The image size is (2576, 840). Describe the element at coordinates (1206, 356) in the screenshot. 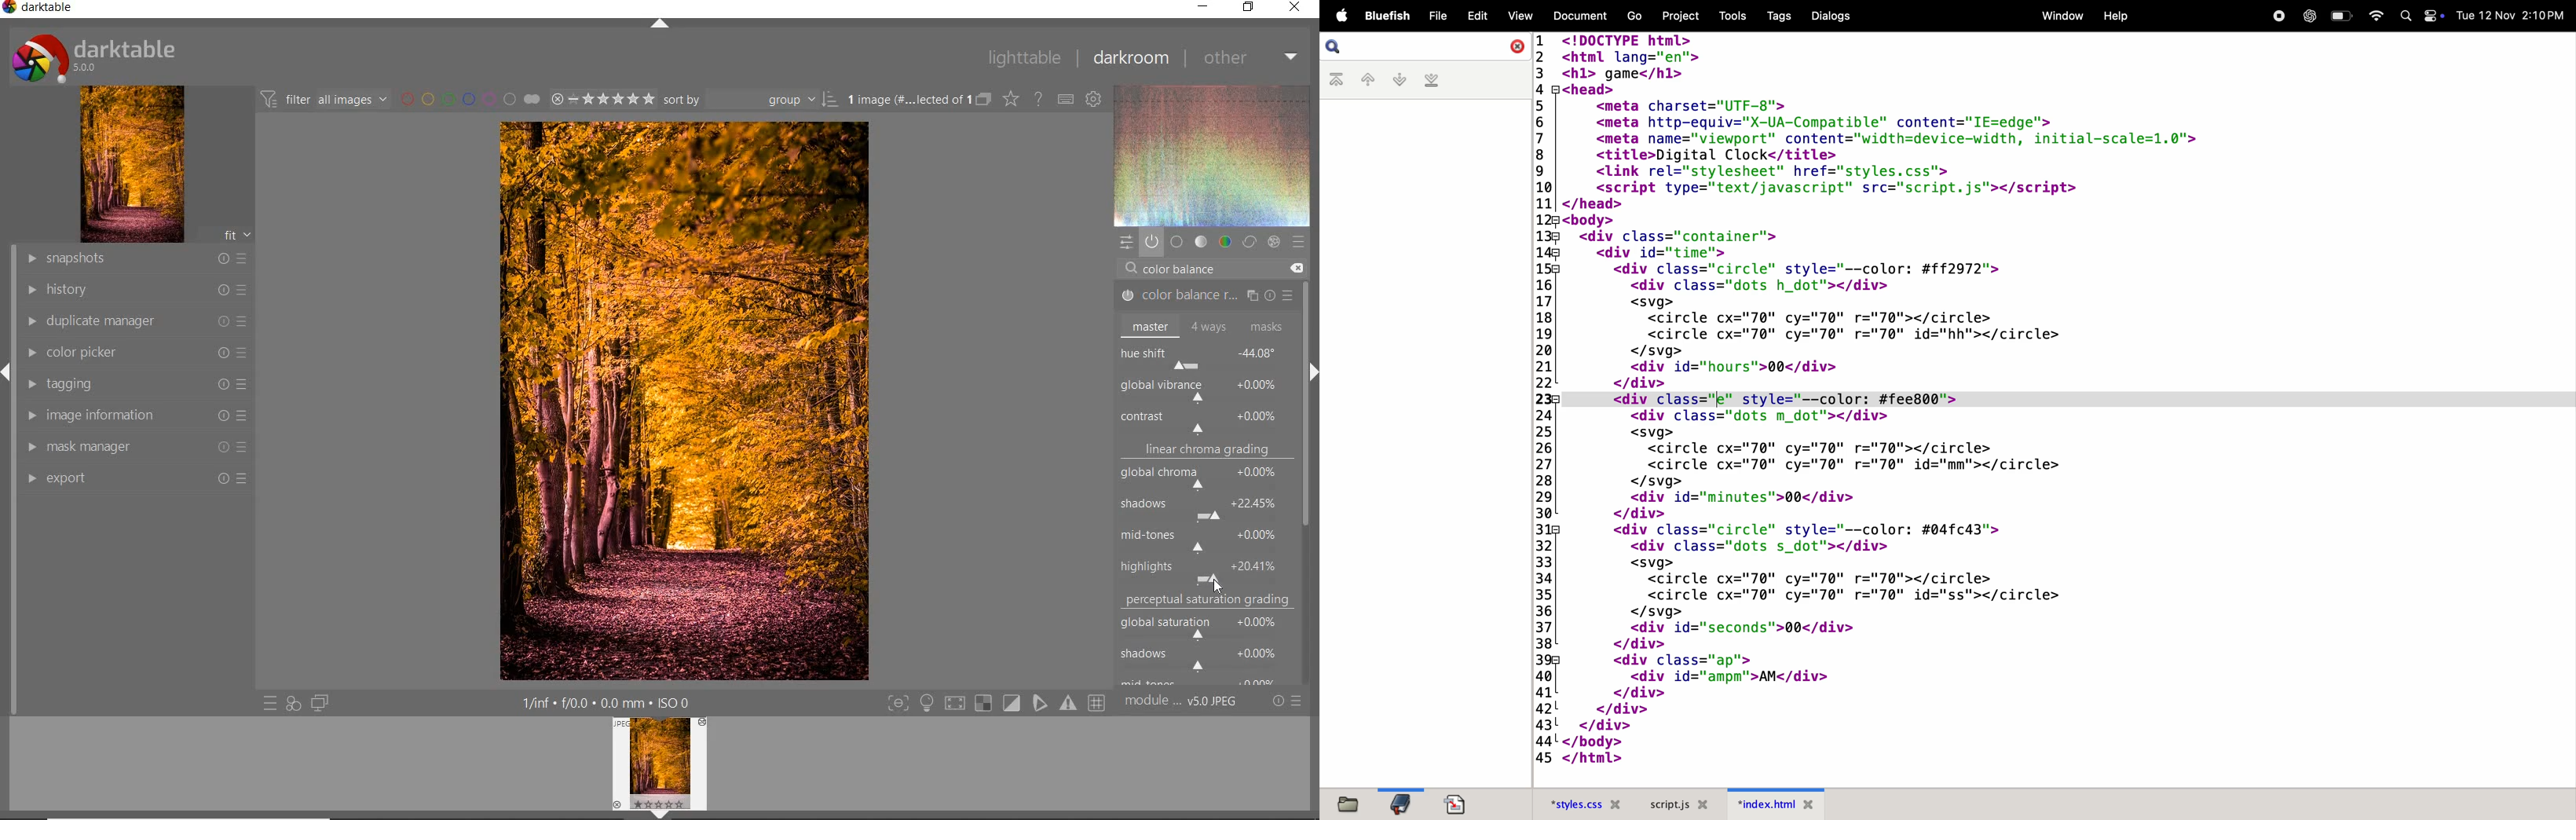

I see `hue shift` at that location.